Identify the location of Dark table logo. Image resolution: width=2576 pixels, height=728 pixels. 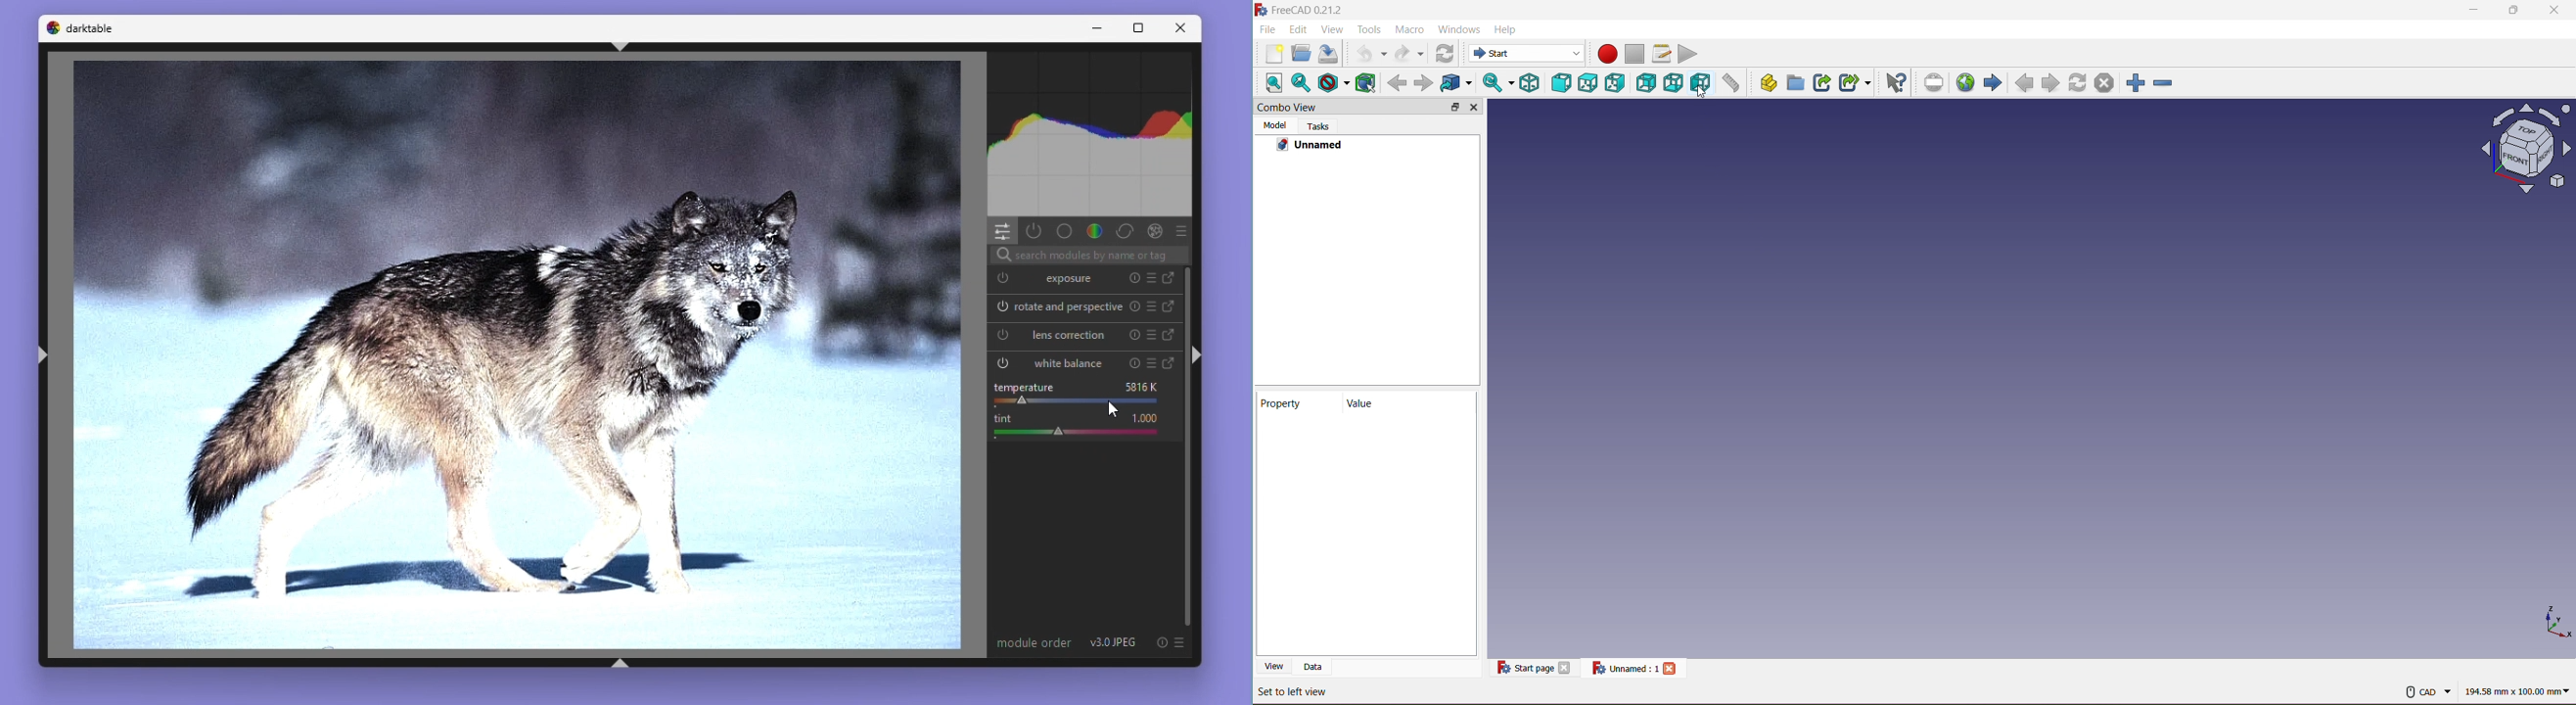
(82, 30).